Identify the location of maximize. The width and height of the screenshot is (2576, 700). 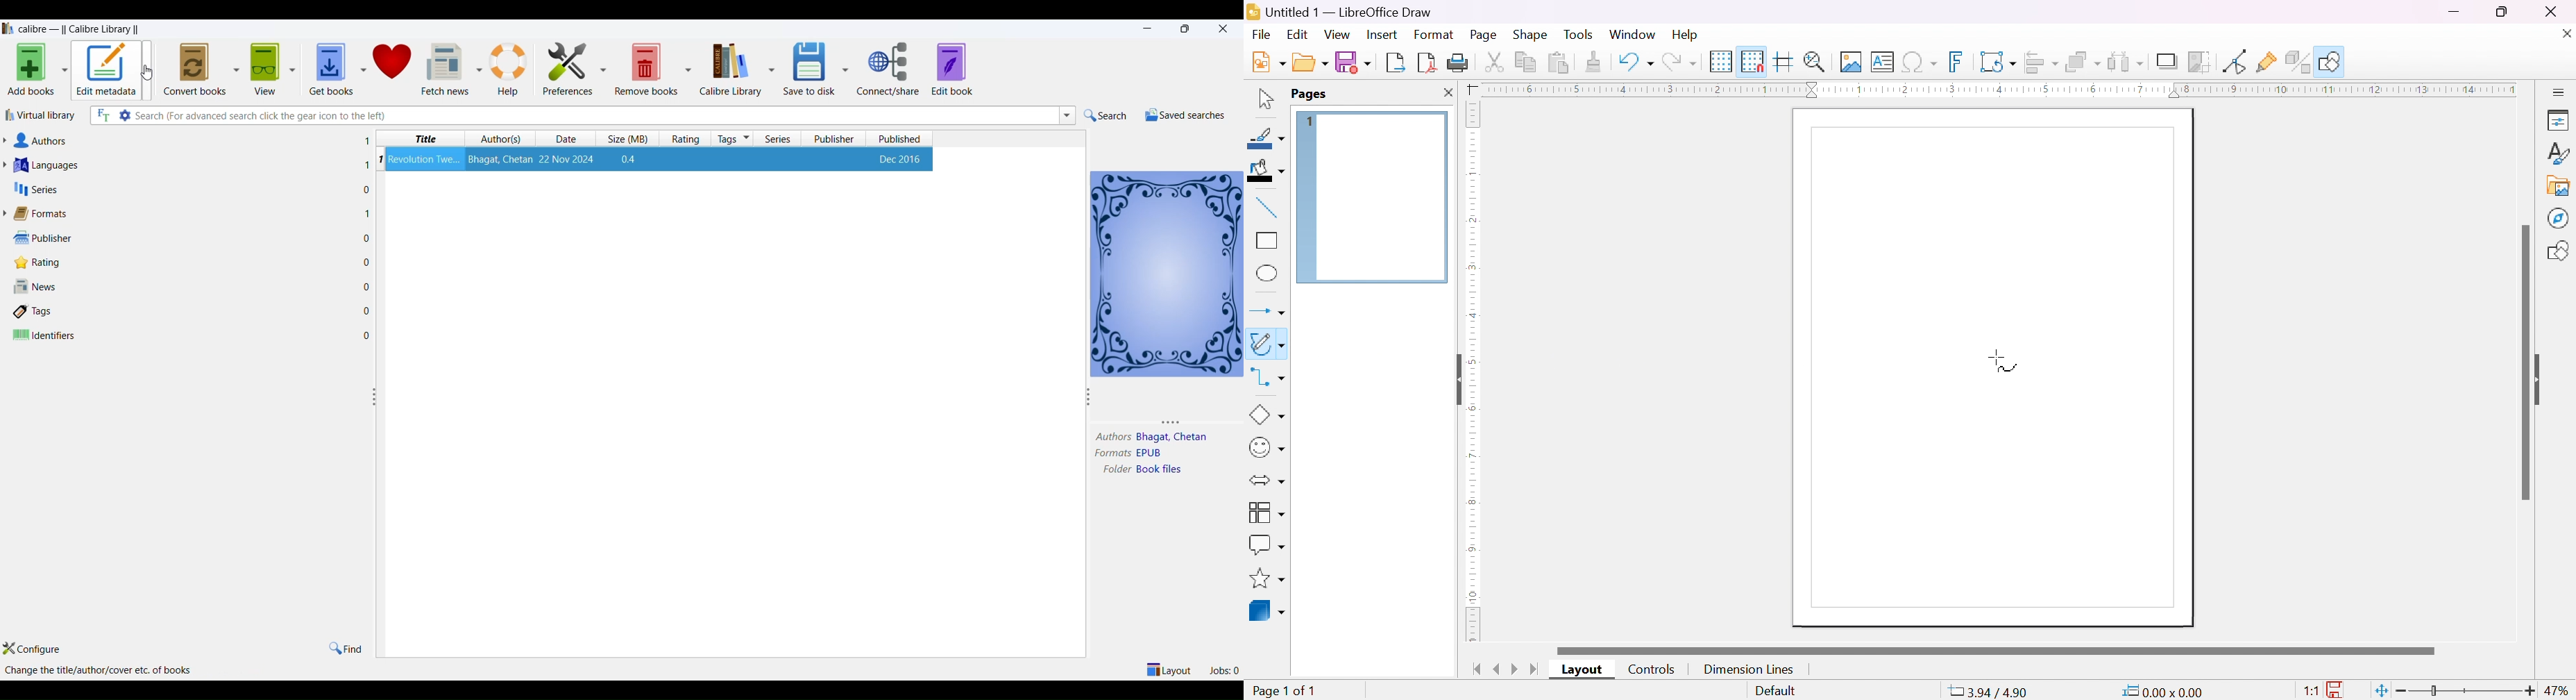
(1183, 28).